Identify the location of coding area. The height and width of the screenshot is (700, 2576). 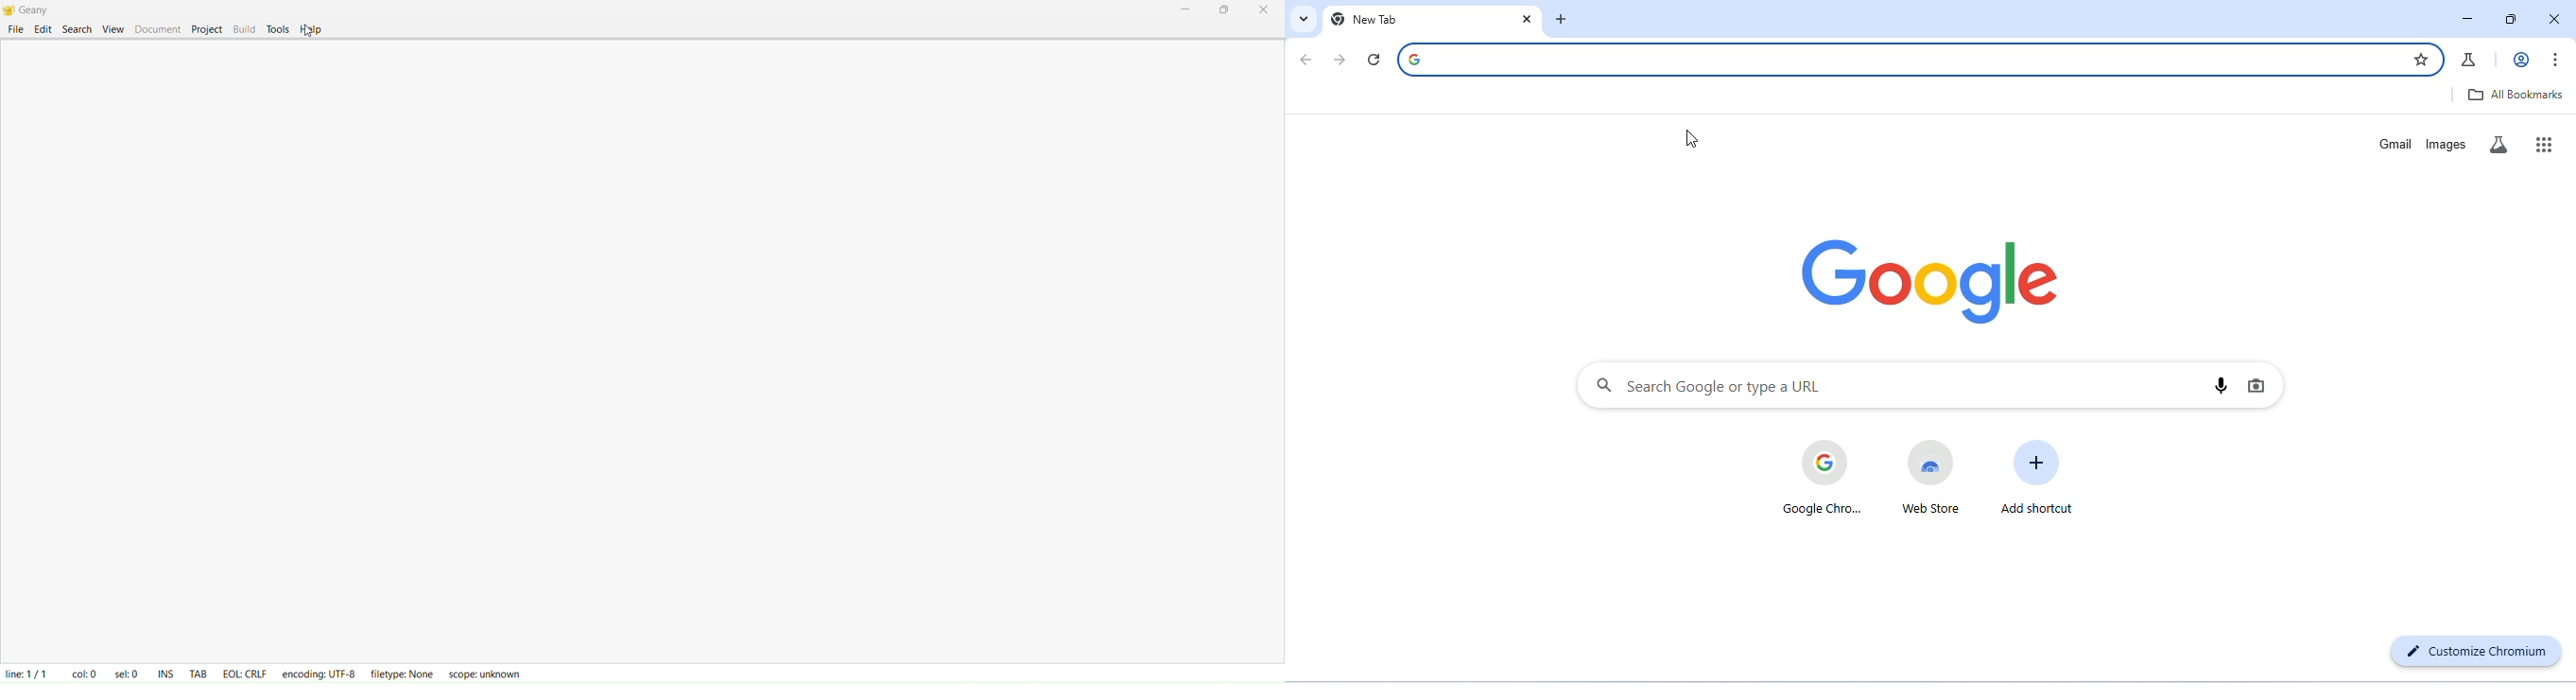
(648, 352).